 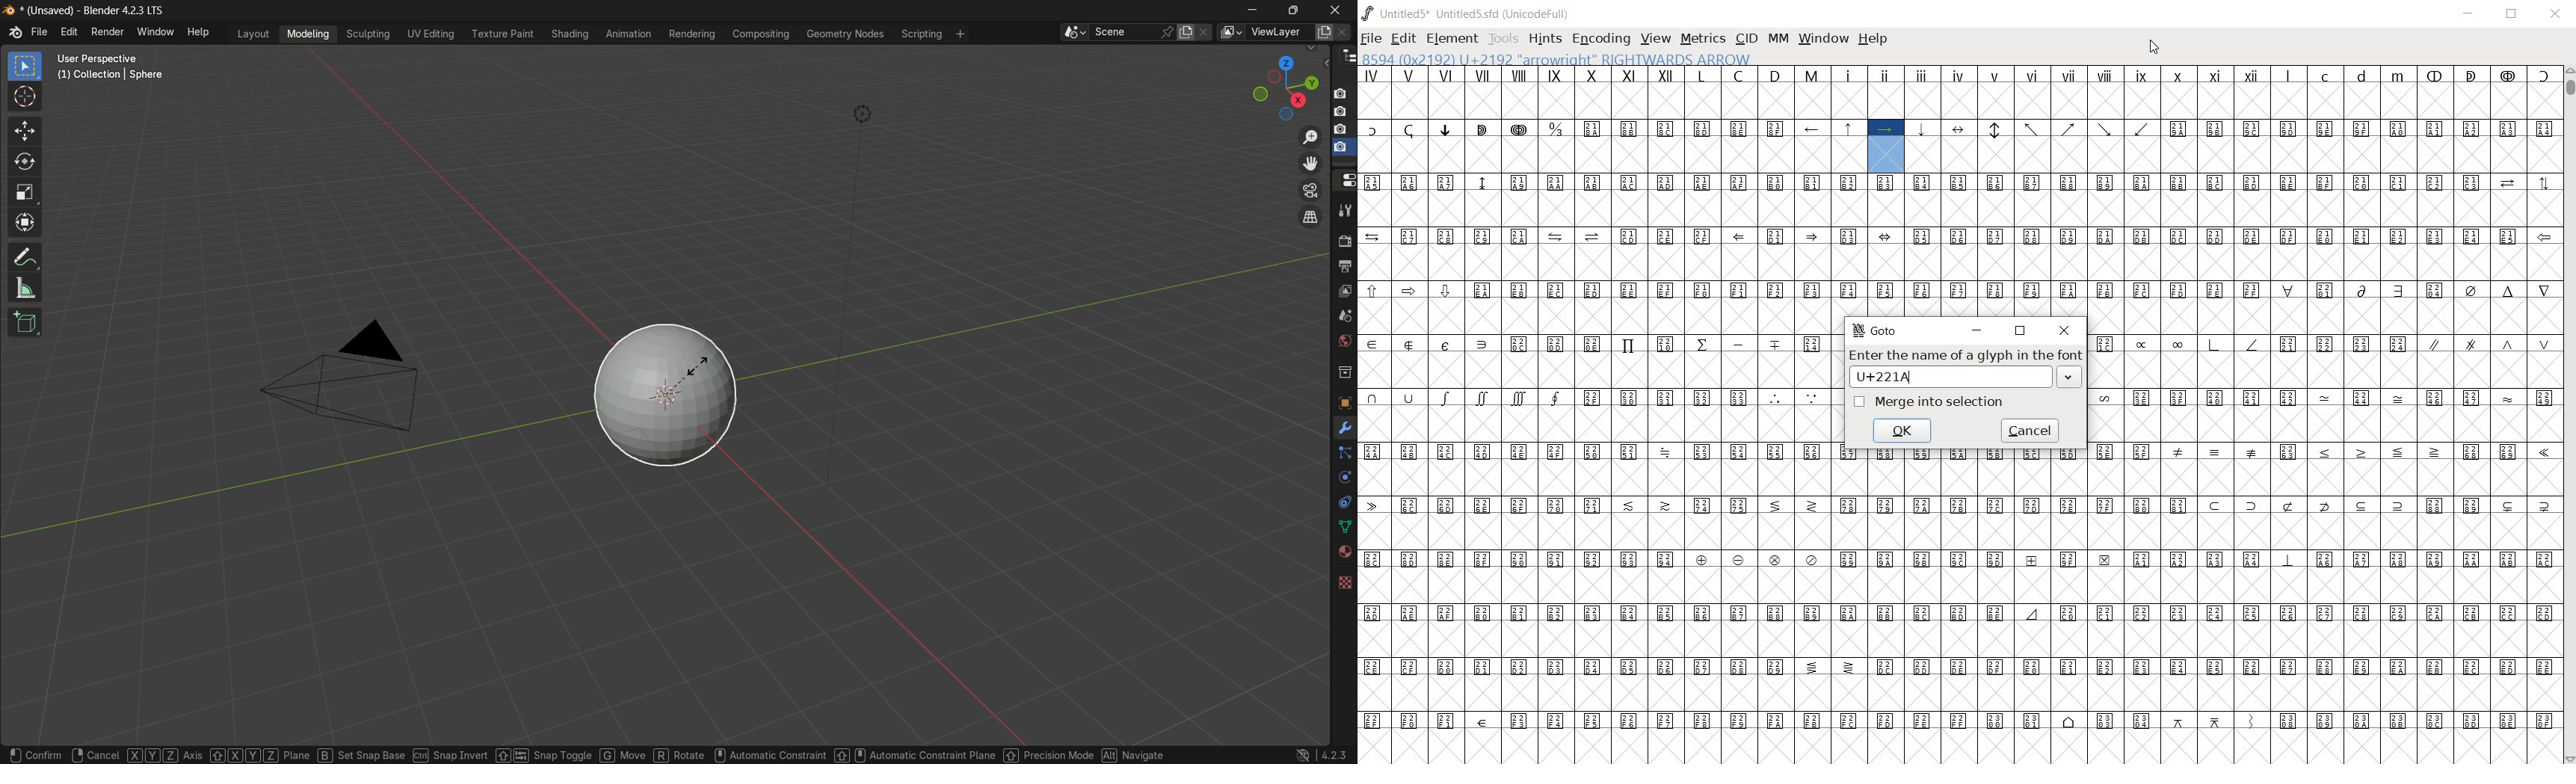 I want to click on cancel, so click(x=2031, y=431).